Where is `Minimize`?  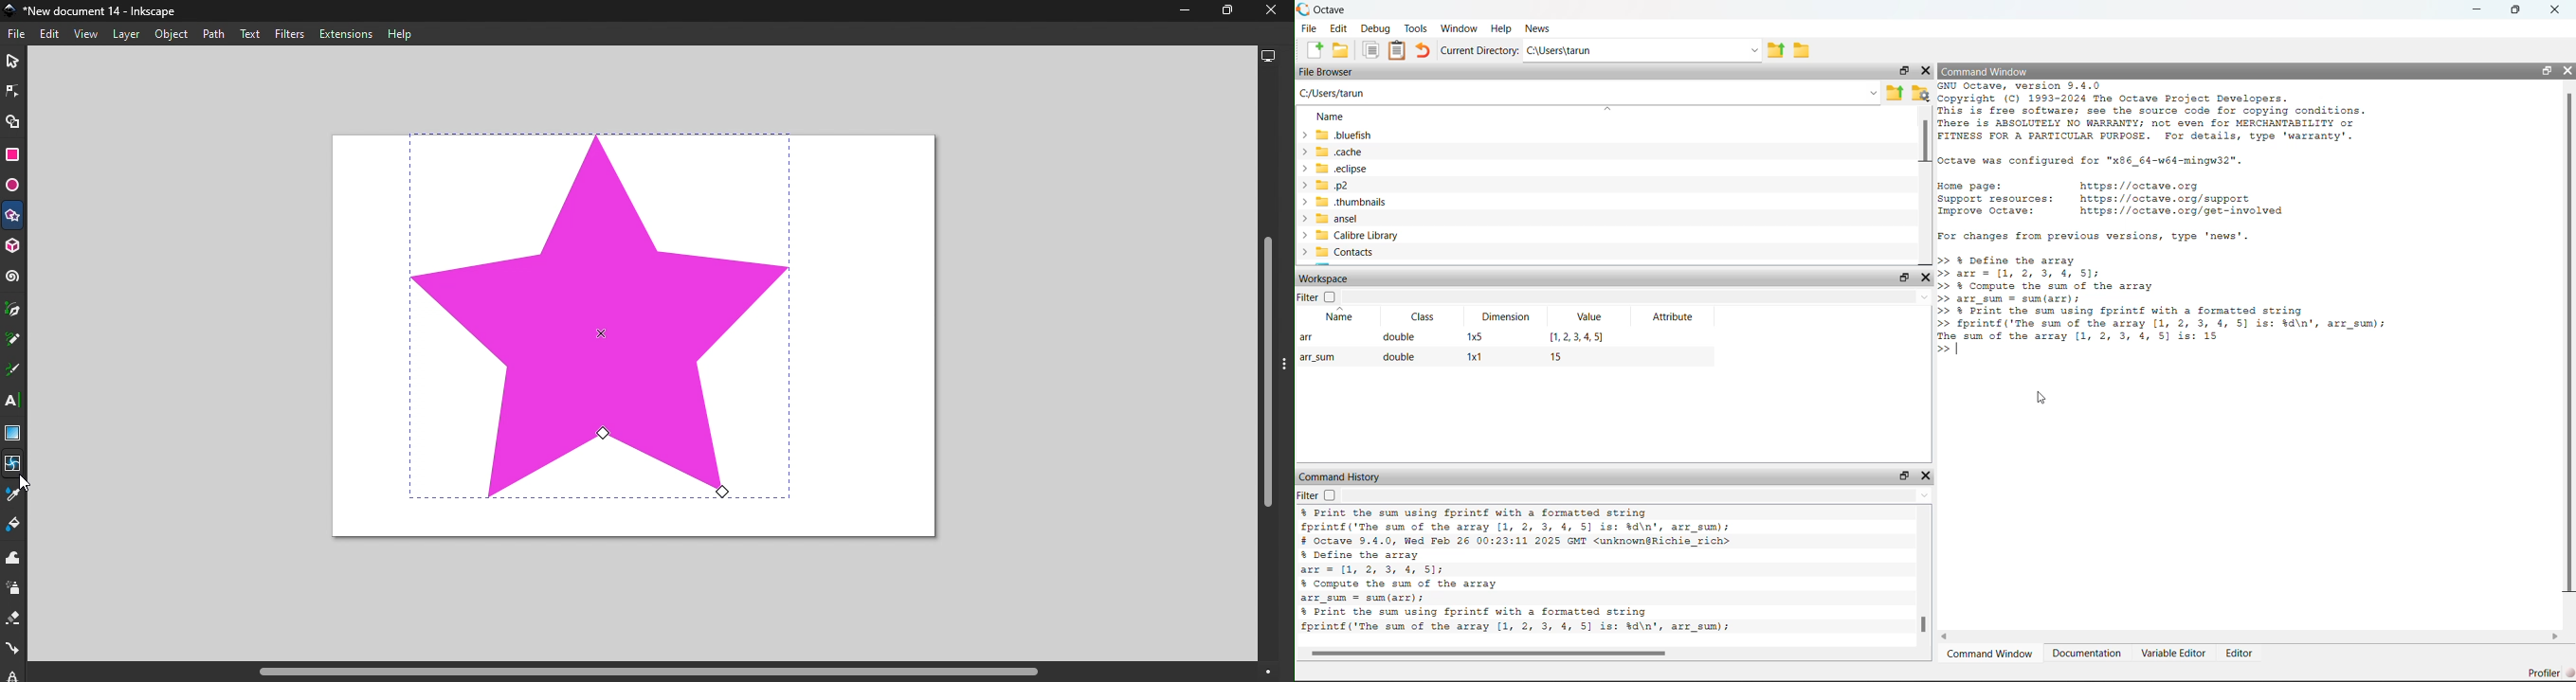
Minimize is located at coordinates (1180, 14).